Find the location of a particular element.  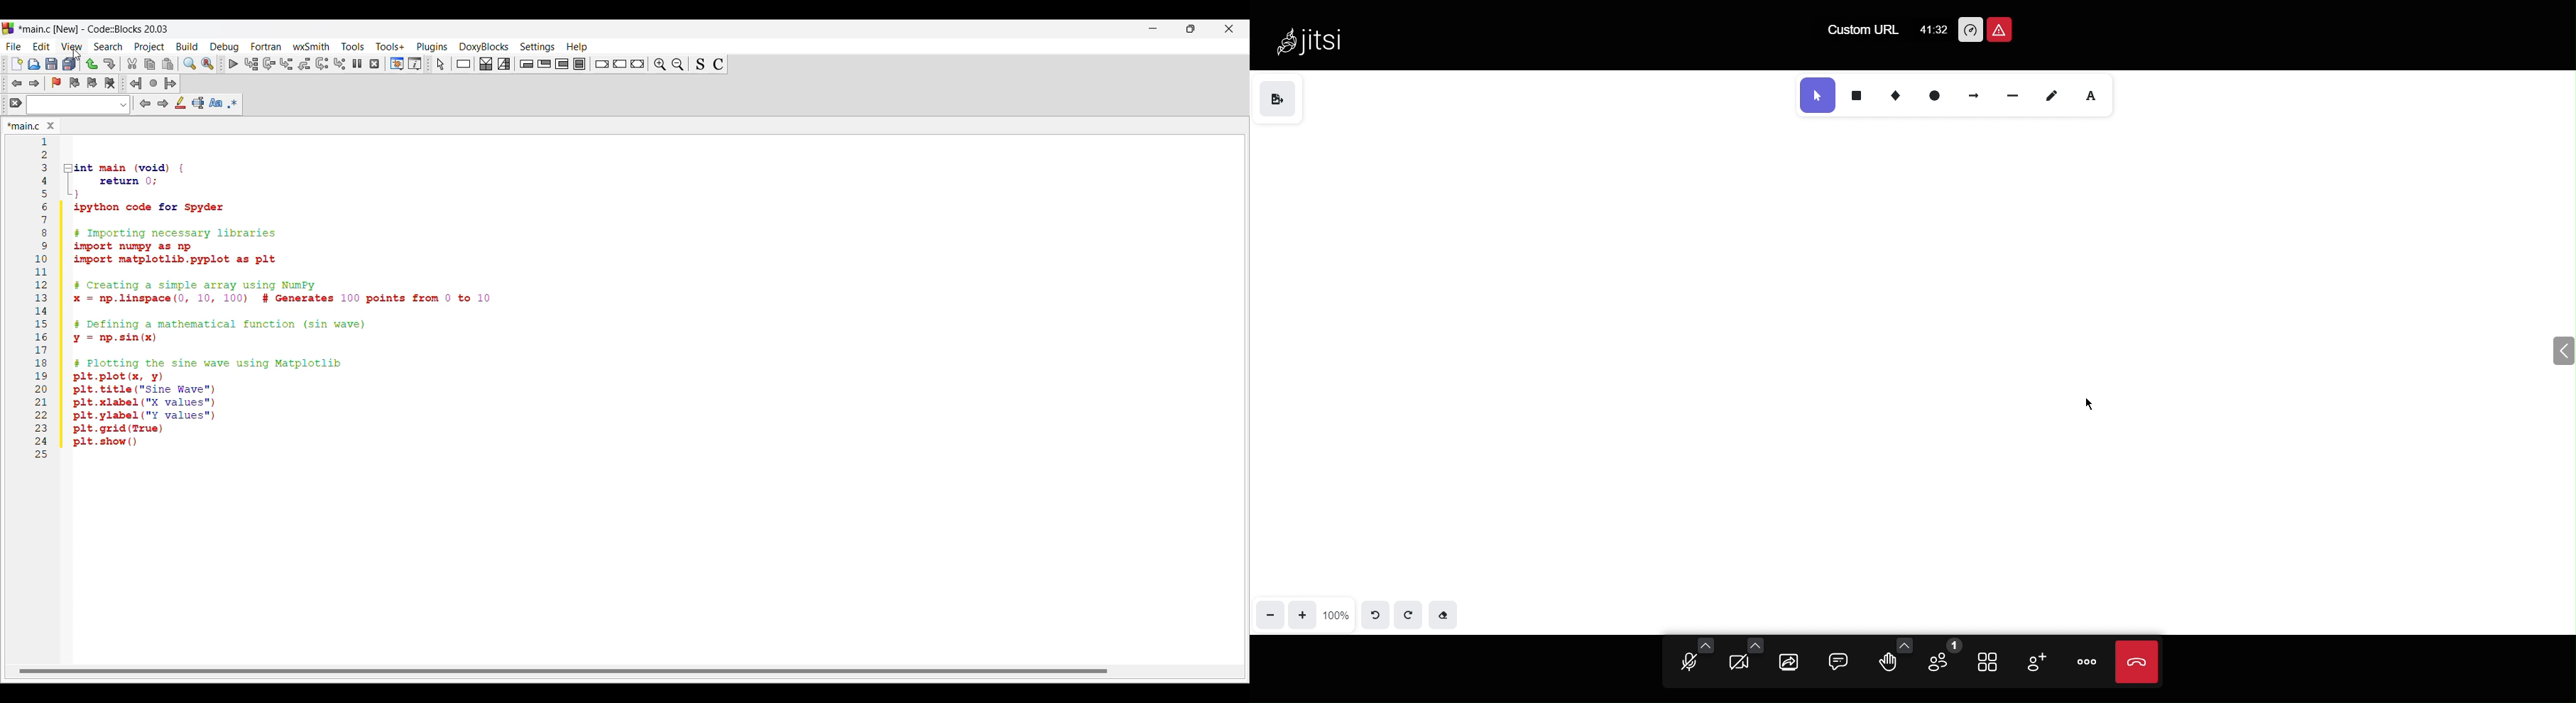

Close interface is located at coordinates (1229, 29).